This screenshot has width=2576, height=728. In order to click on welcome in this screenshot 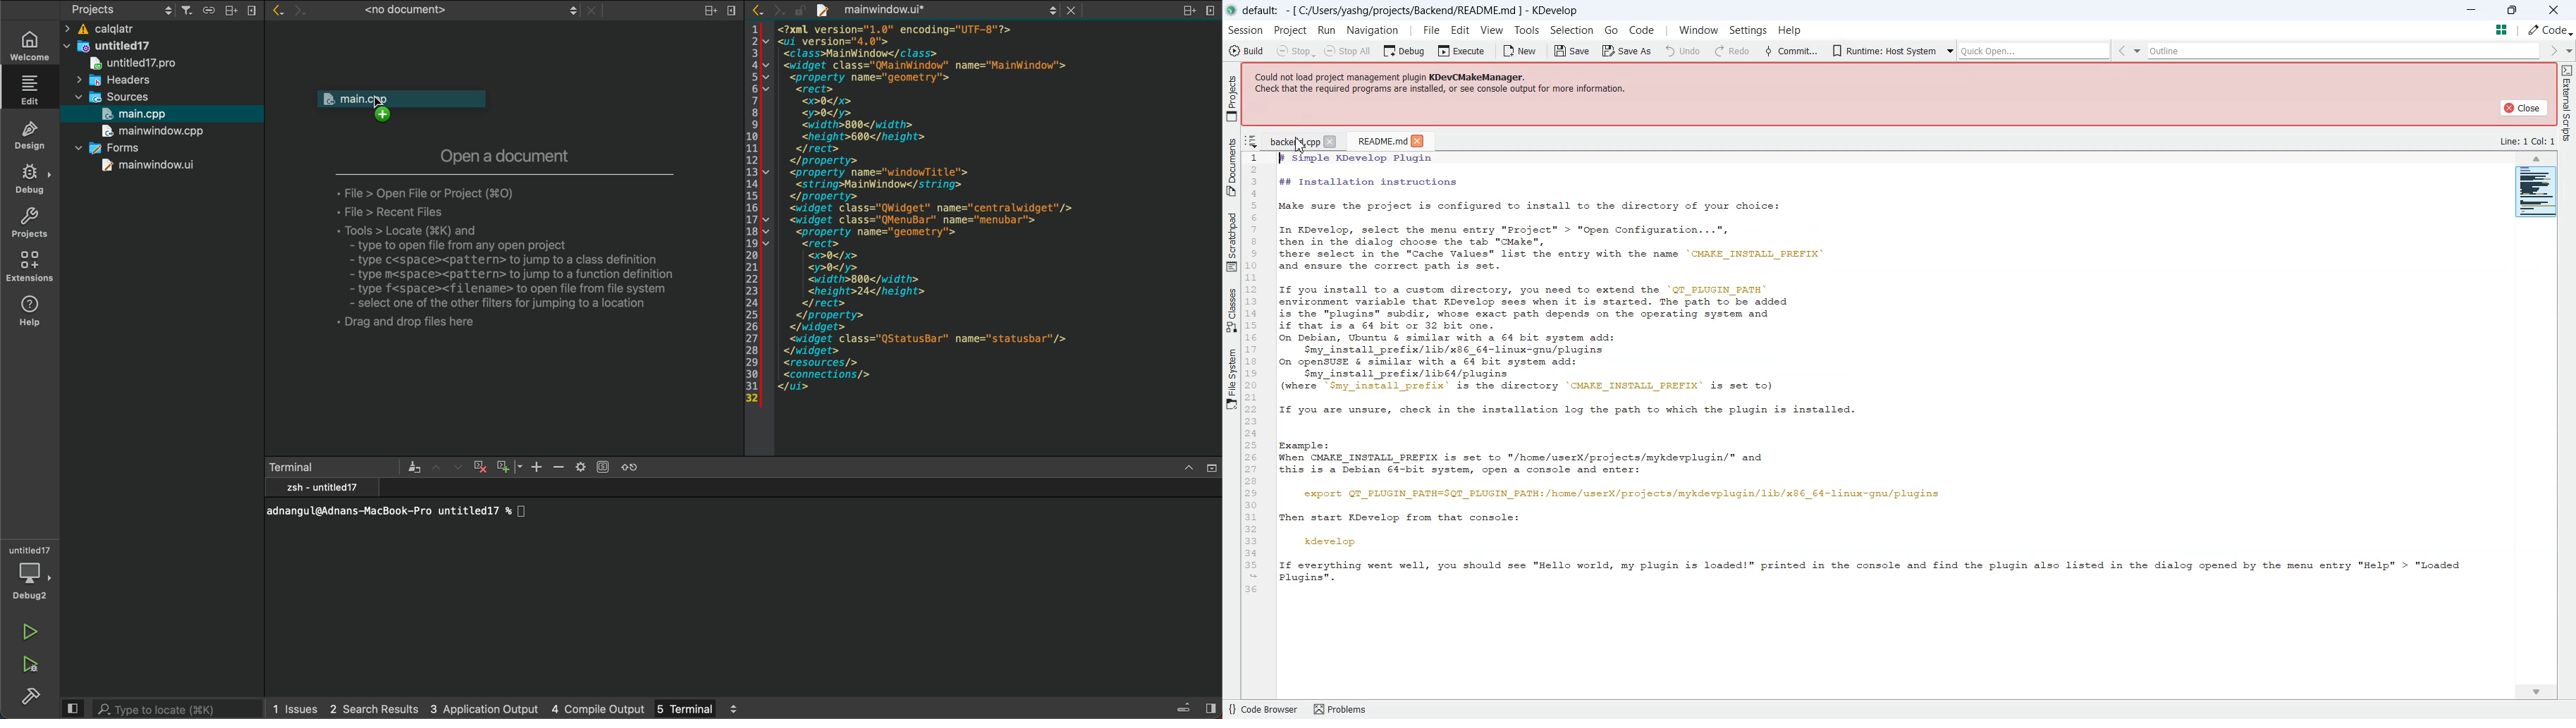, I will do `click(28, 46)`.